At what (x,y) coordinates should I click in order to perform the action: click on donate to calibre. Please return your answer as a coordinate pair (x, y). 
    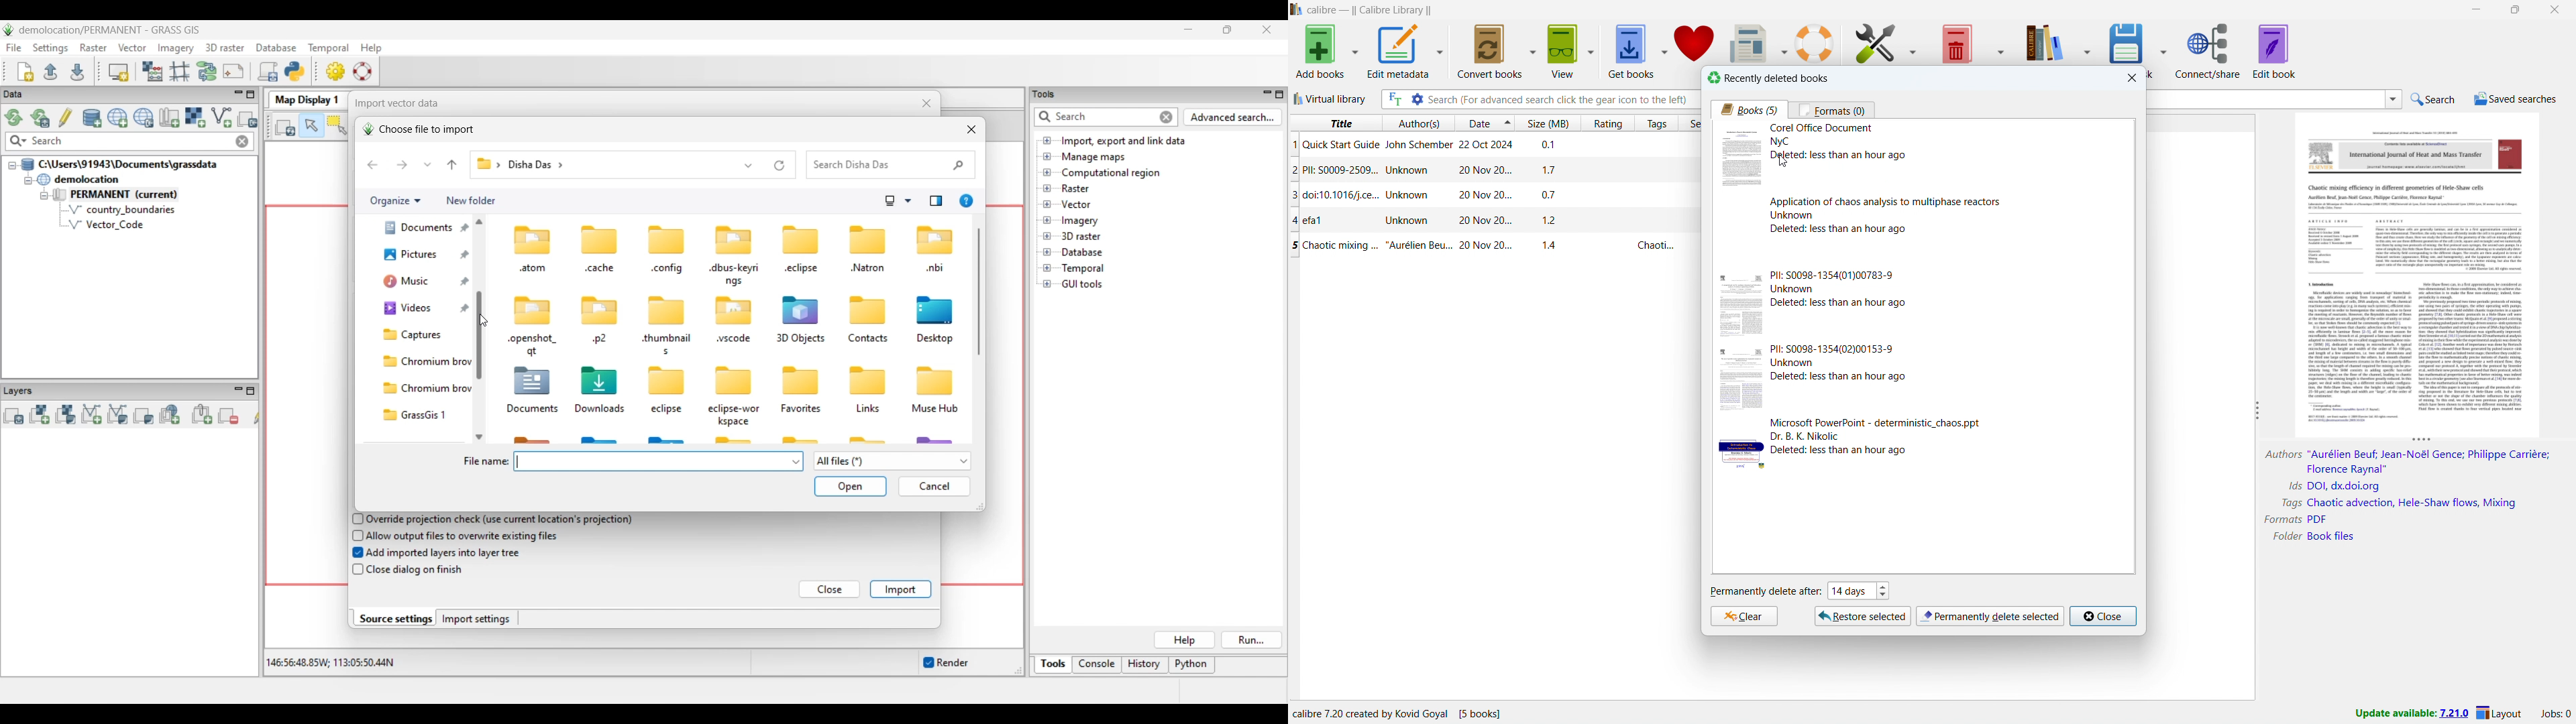
    Looking at the image, I should click on (1695, 42).